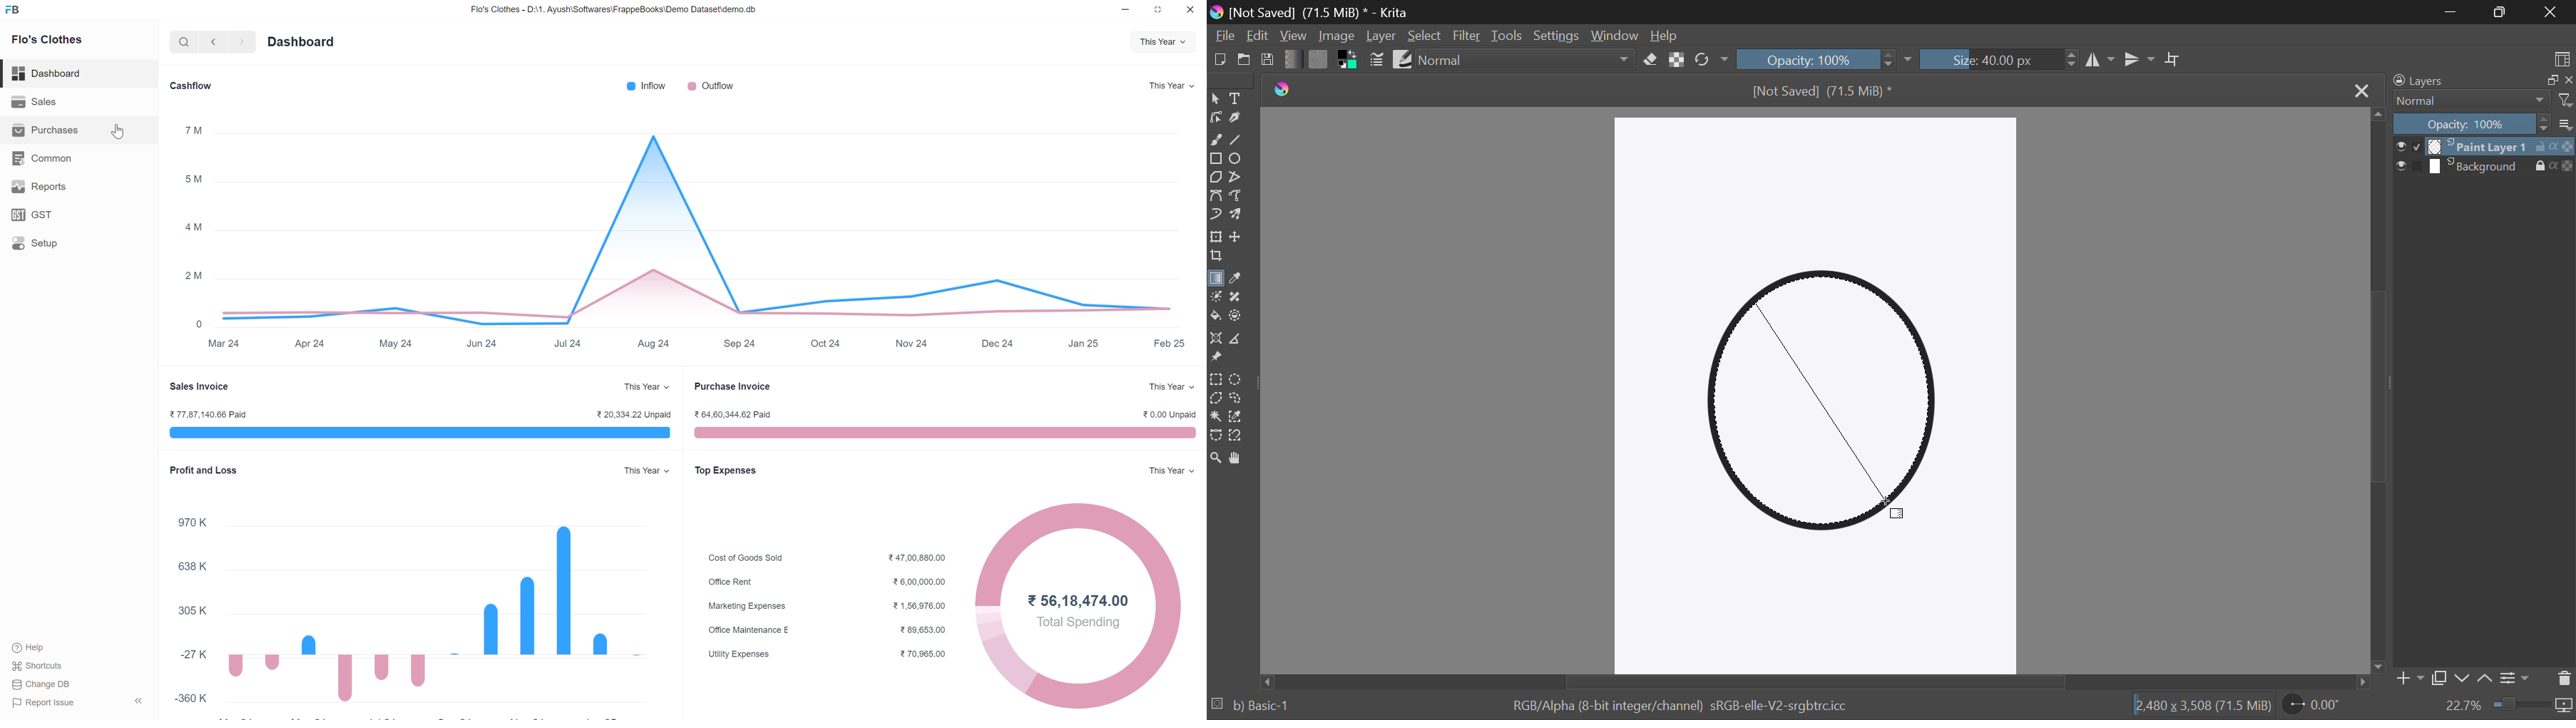 Image resolution: width=2576 pixels, height=728 pixels. What do you see at coordinates (12, 10) in the screenshot?
I see `FB` at bounding box center [12, 10].